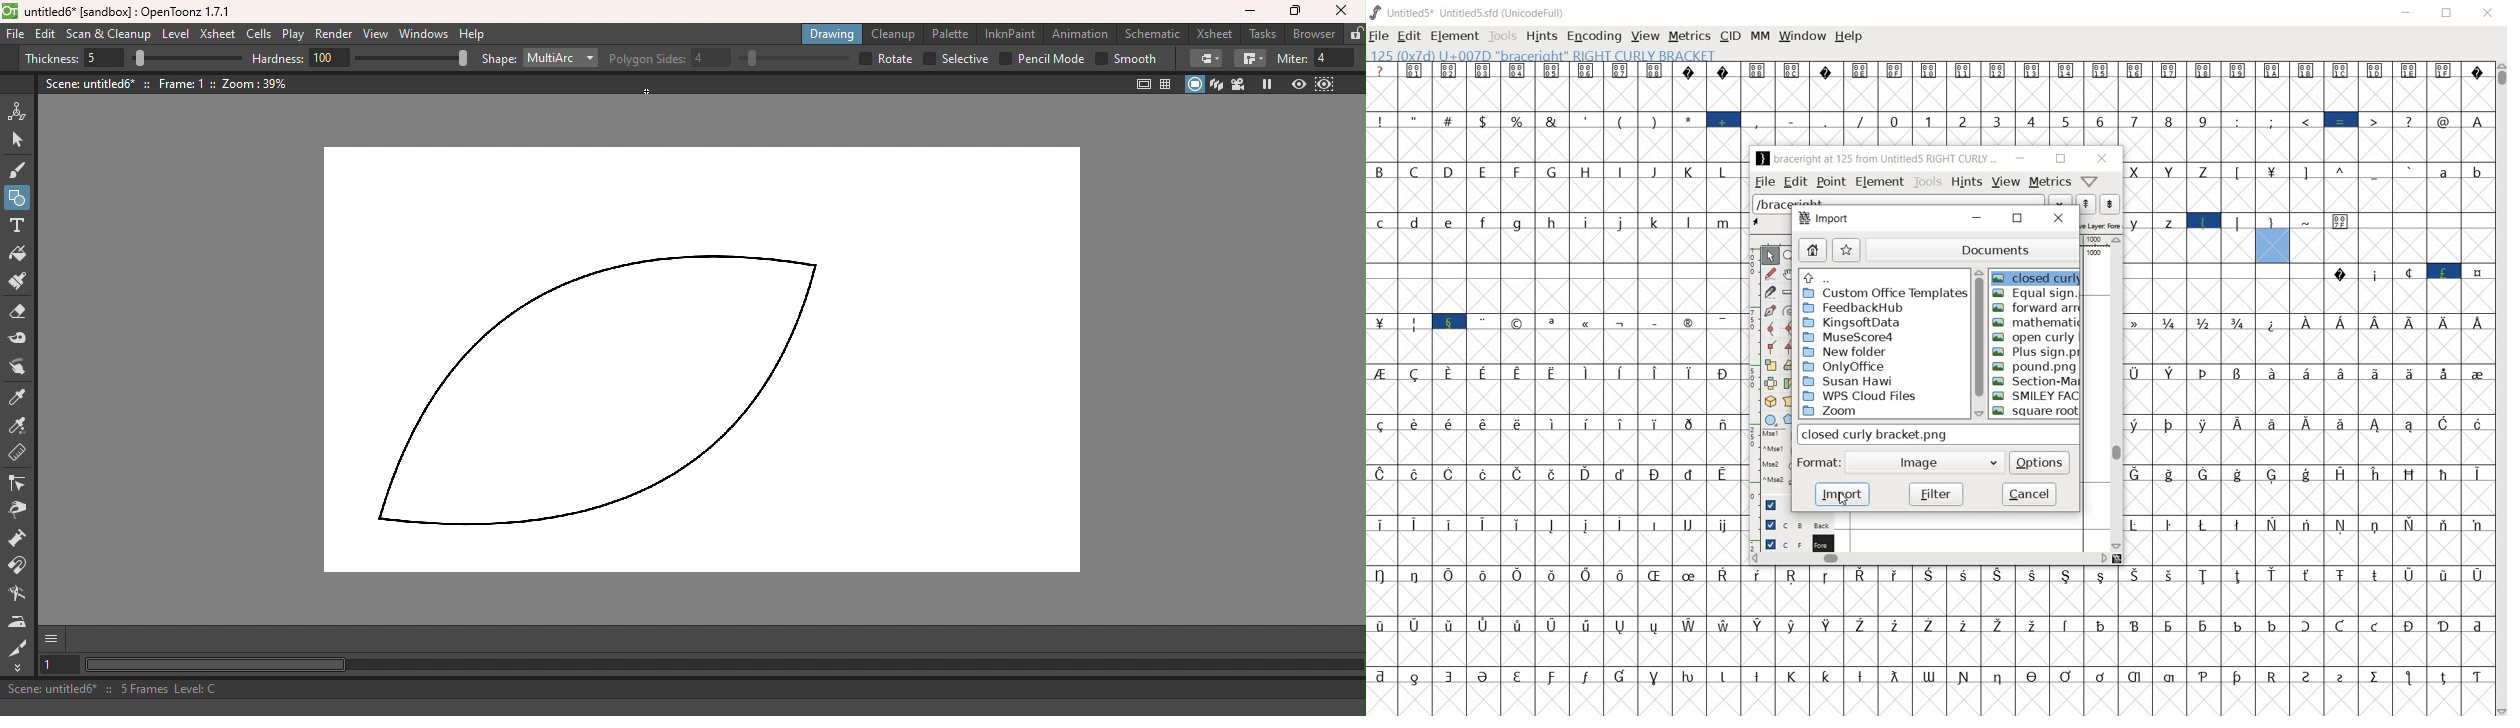 This screenshot has height=728, width=2520. What do you see at coordinates (1152, 33) in the screenshot?
I see `Schematic` at bounding box center [1152, 33].